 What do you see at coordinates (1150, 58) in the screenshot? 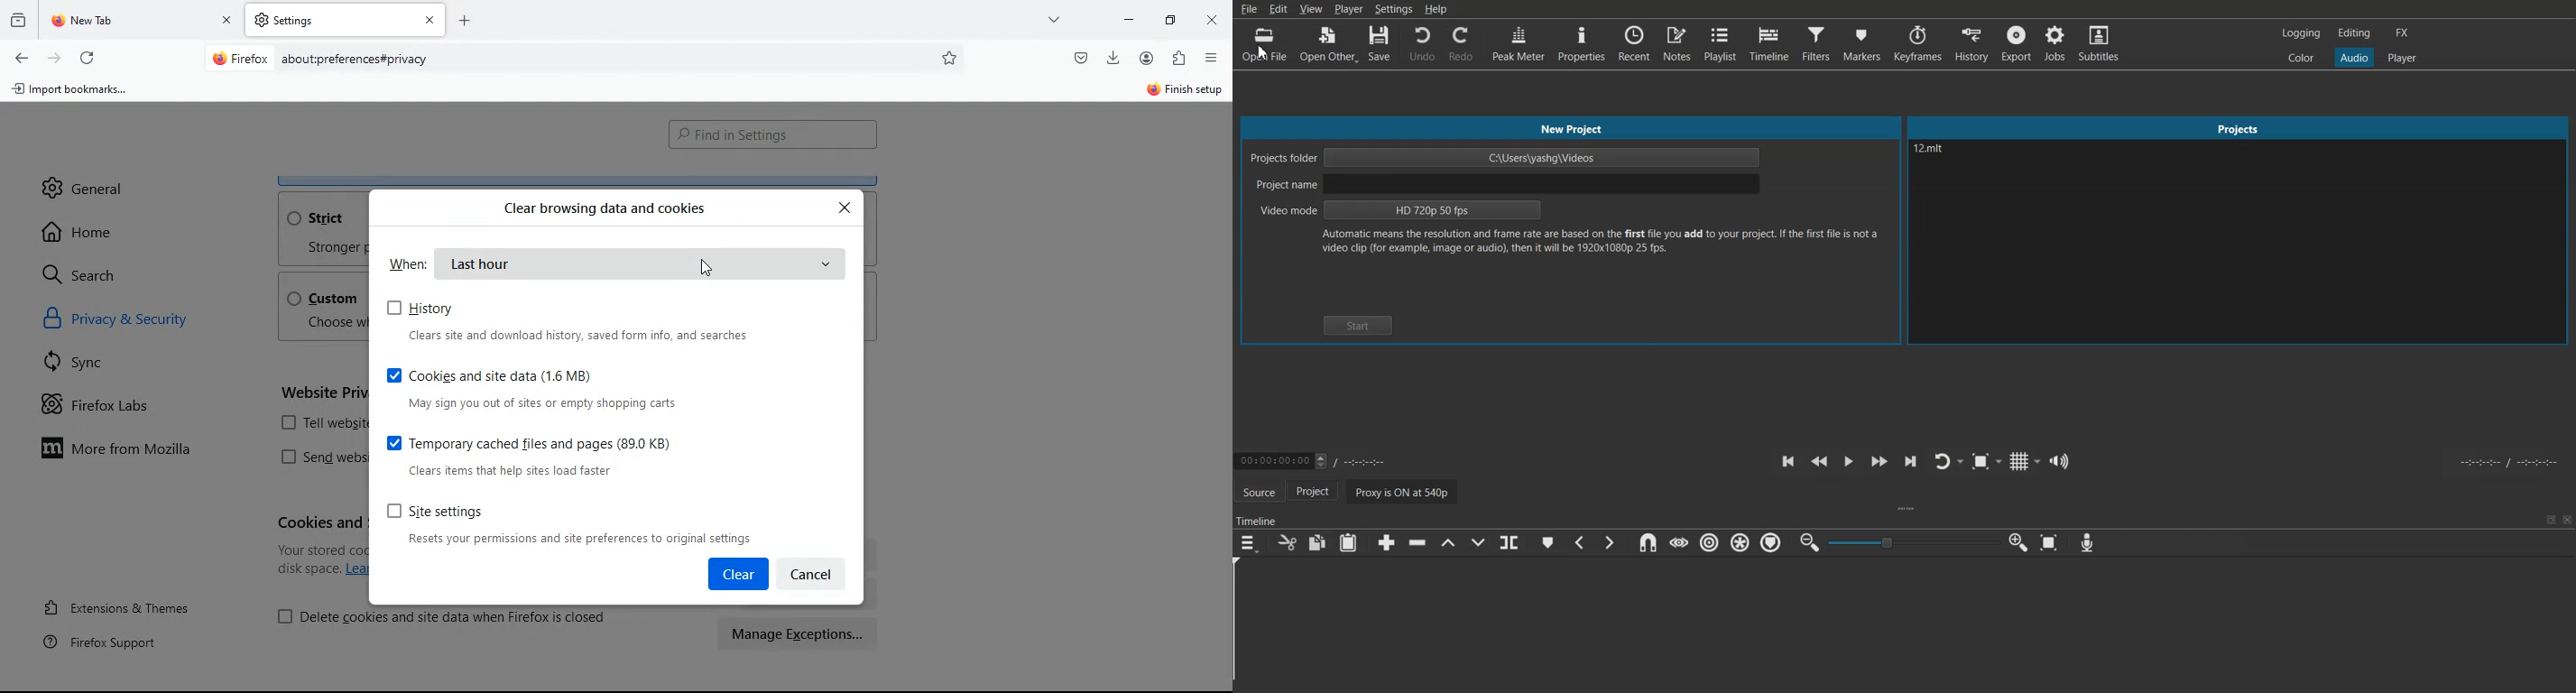
I see `profile` at bounding box center [1150, 58].